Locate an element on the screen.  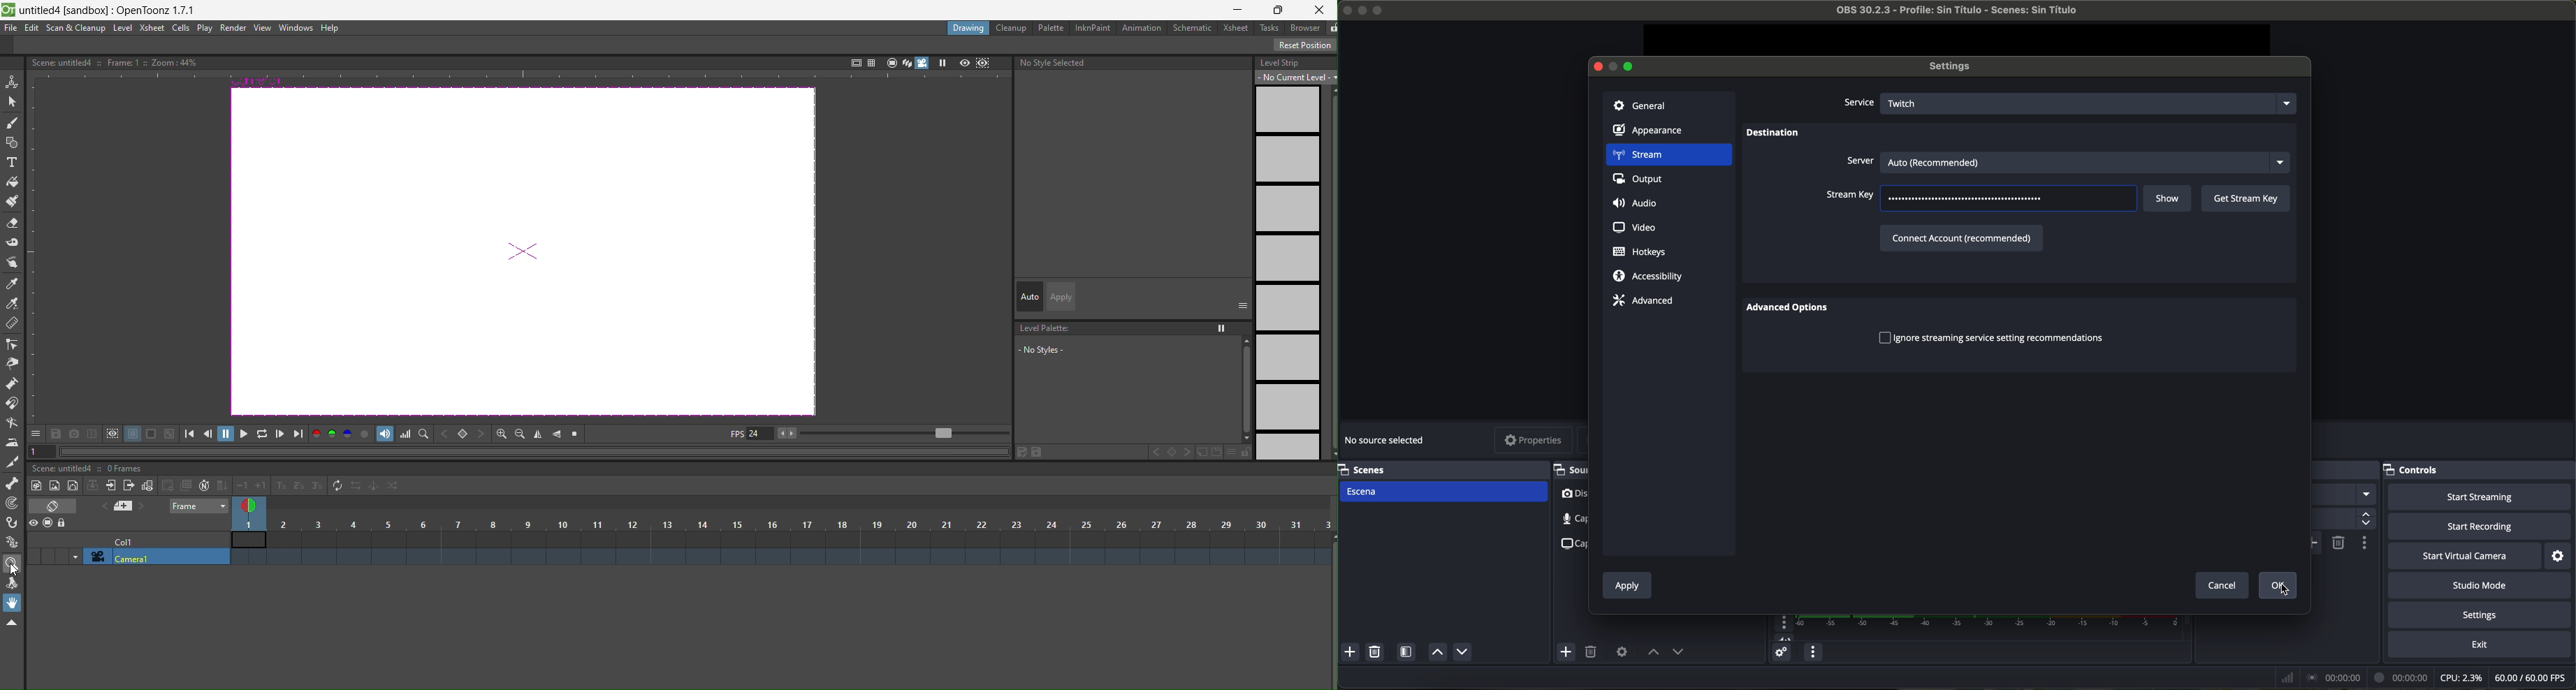
studio mode is located at coordinates (2483, 586).